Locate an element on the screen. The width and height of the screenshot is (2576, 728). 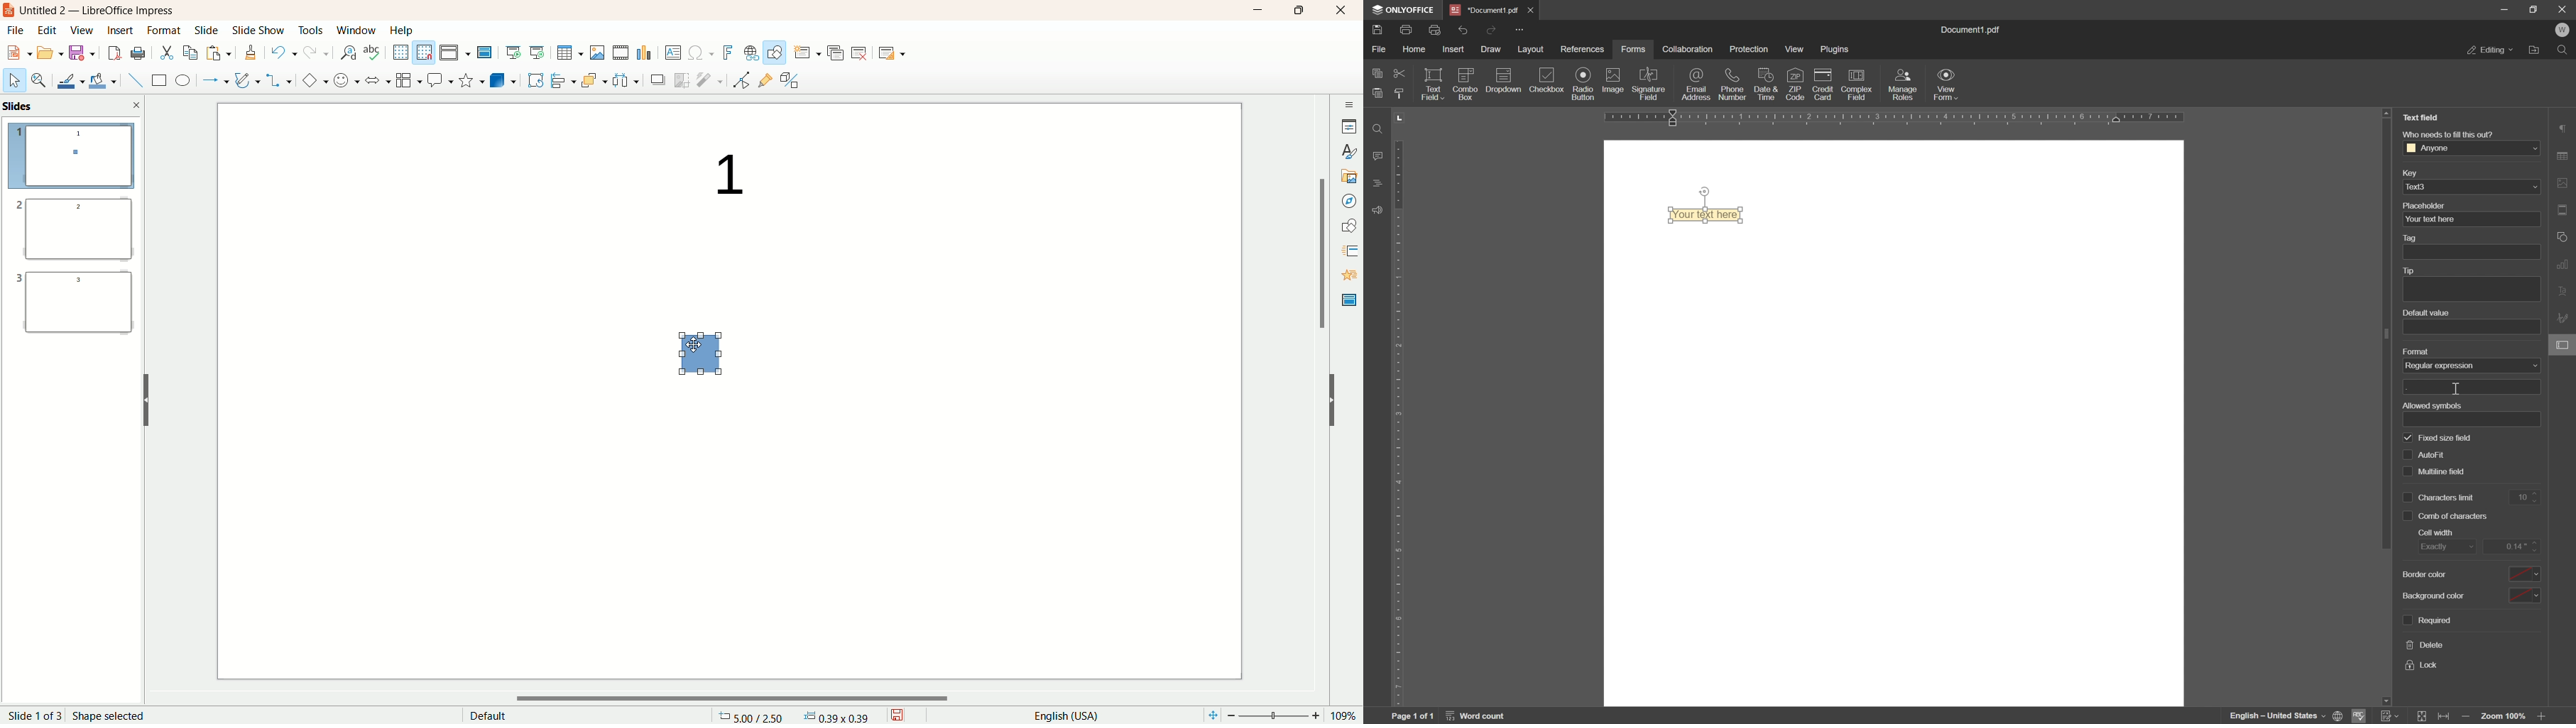
scroll bar is located at coordinates (2383, 338).